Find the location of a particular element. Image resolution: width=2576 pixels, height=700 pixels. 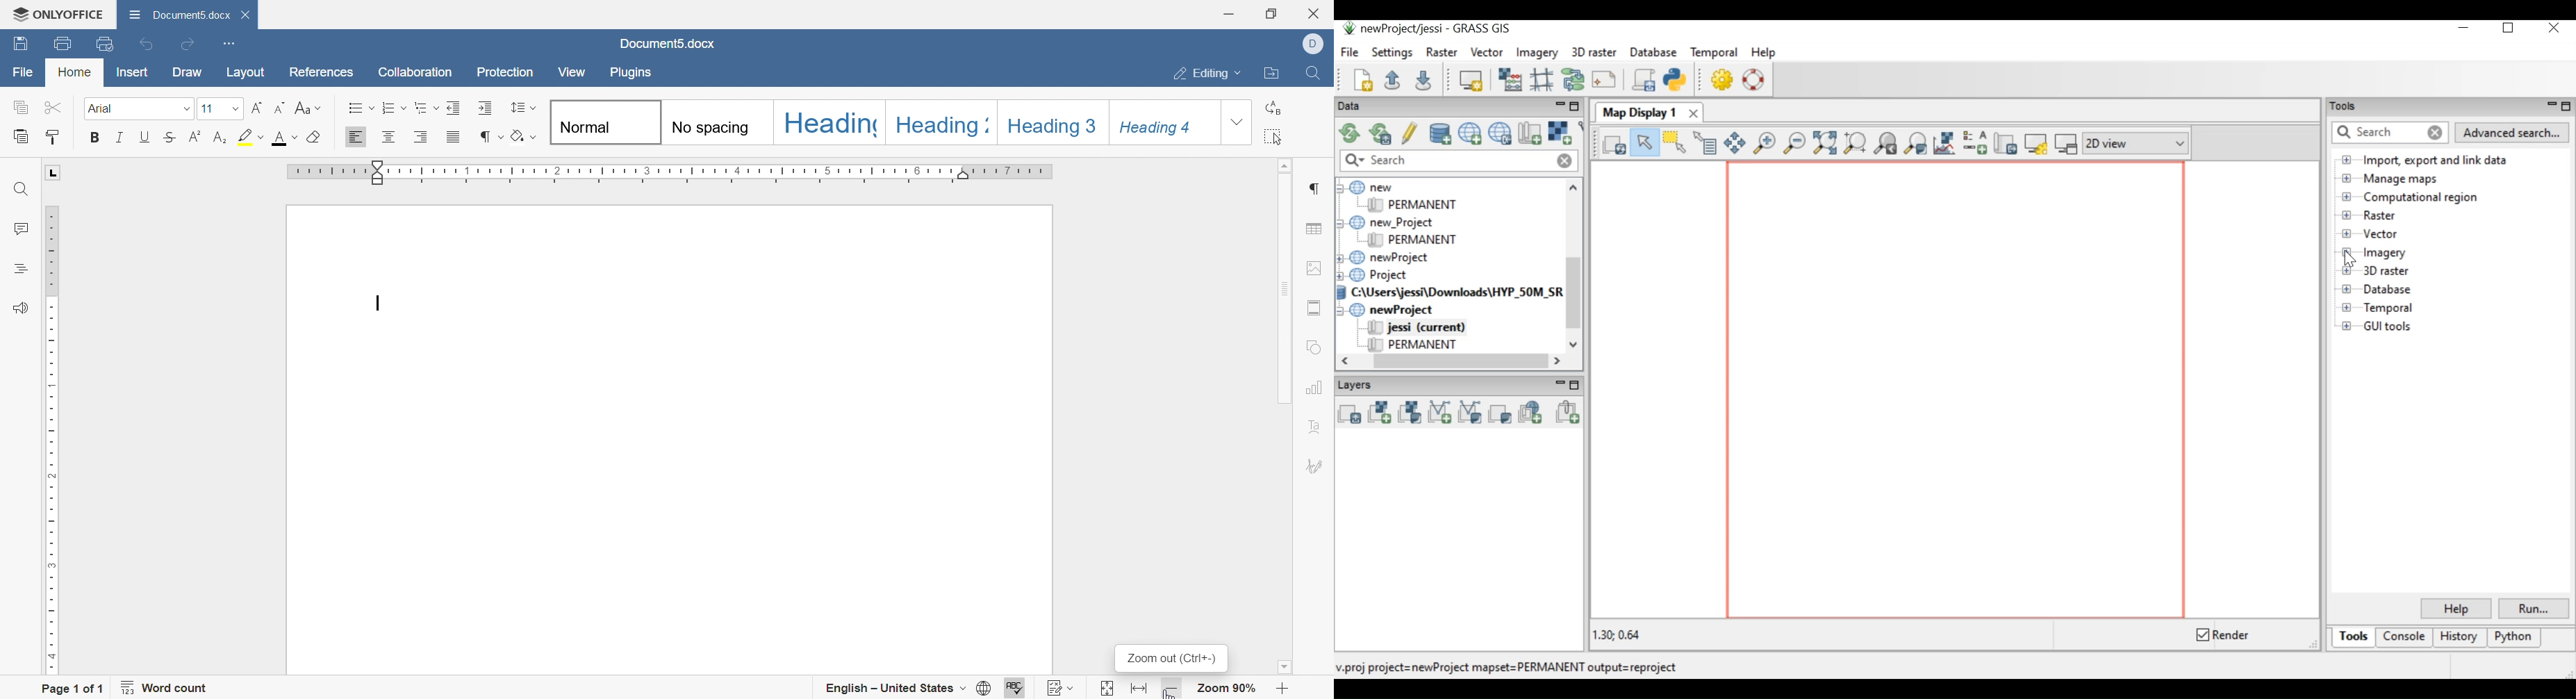

editing is located at coordinates (1200, 72).